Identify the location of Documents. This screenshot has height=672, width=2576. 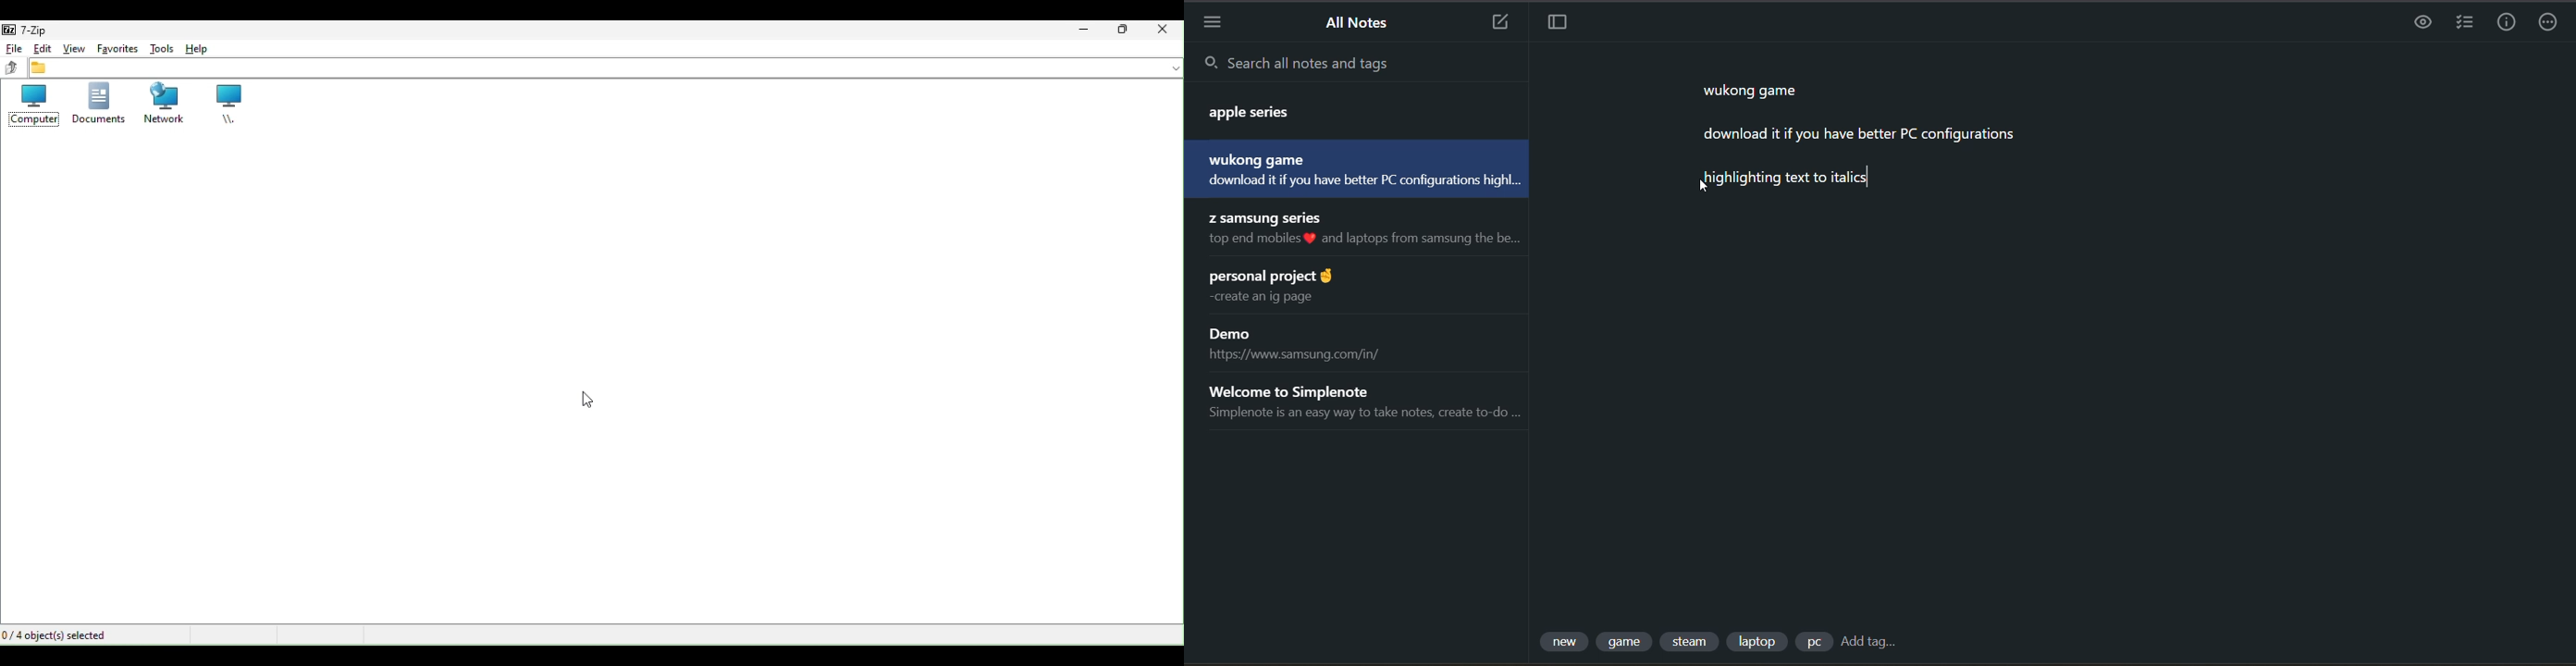
(95, 103).